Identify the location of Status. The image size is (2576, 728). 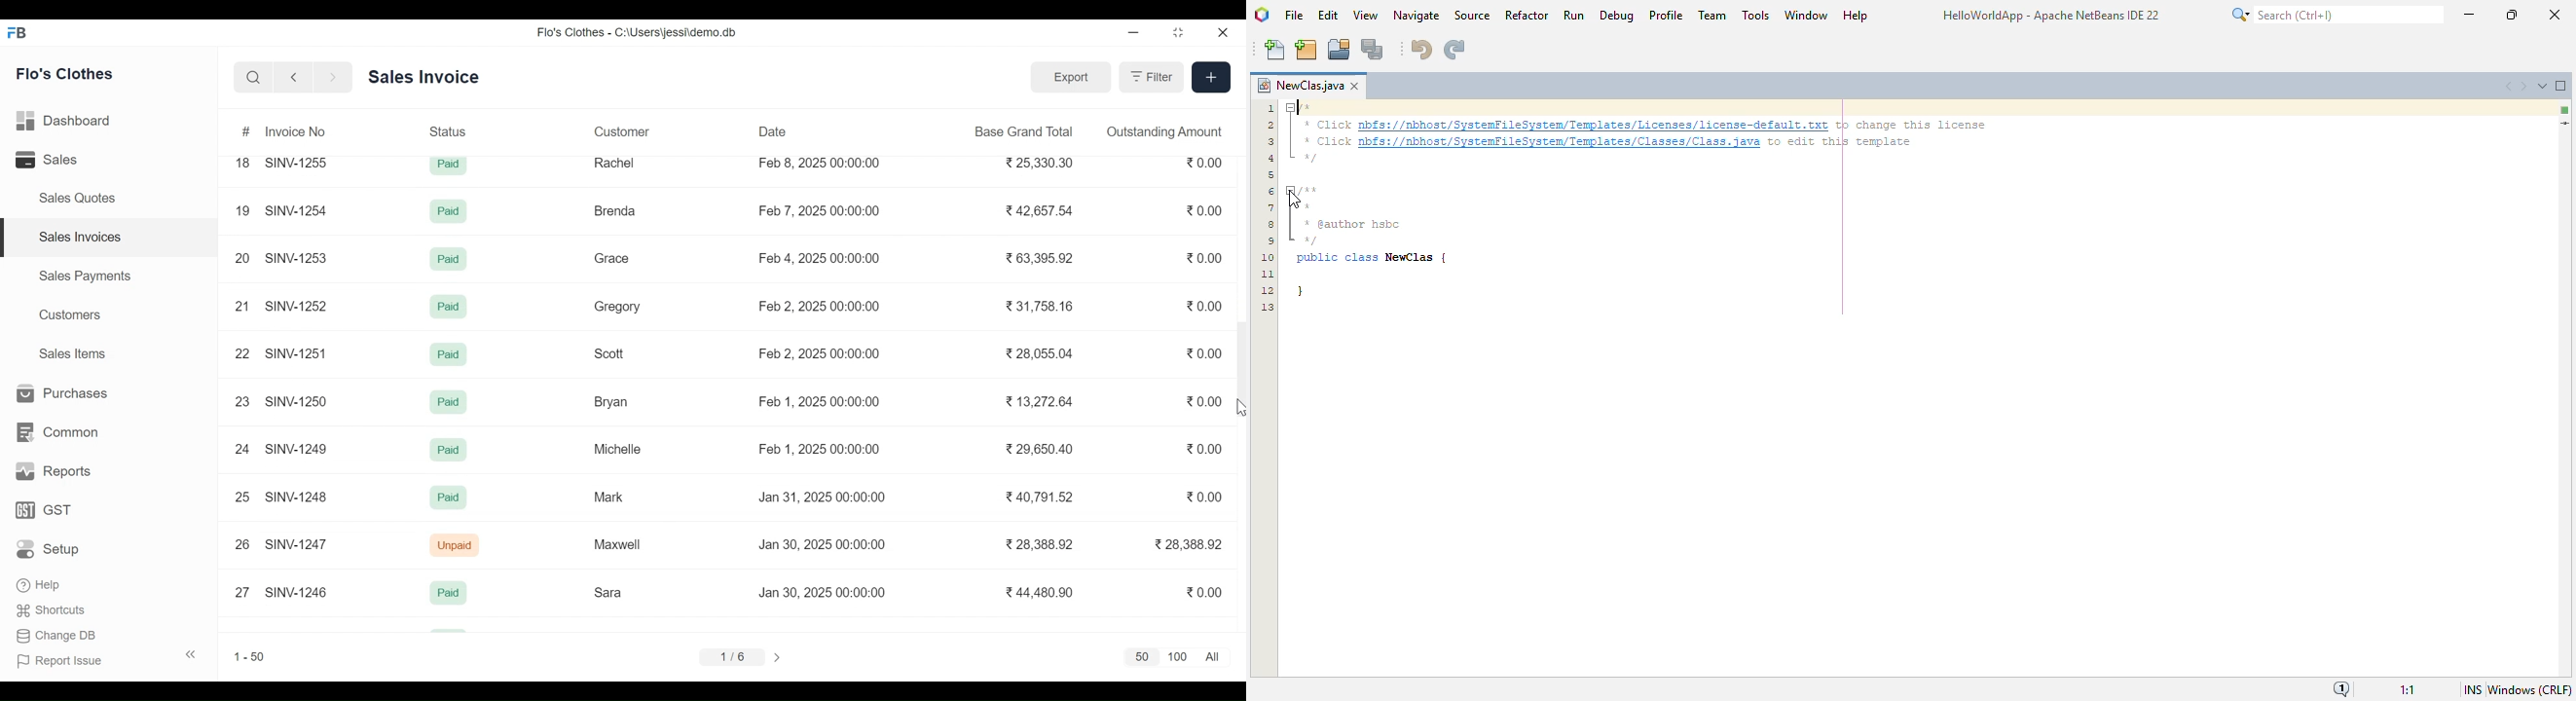
(450, 130).